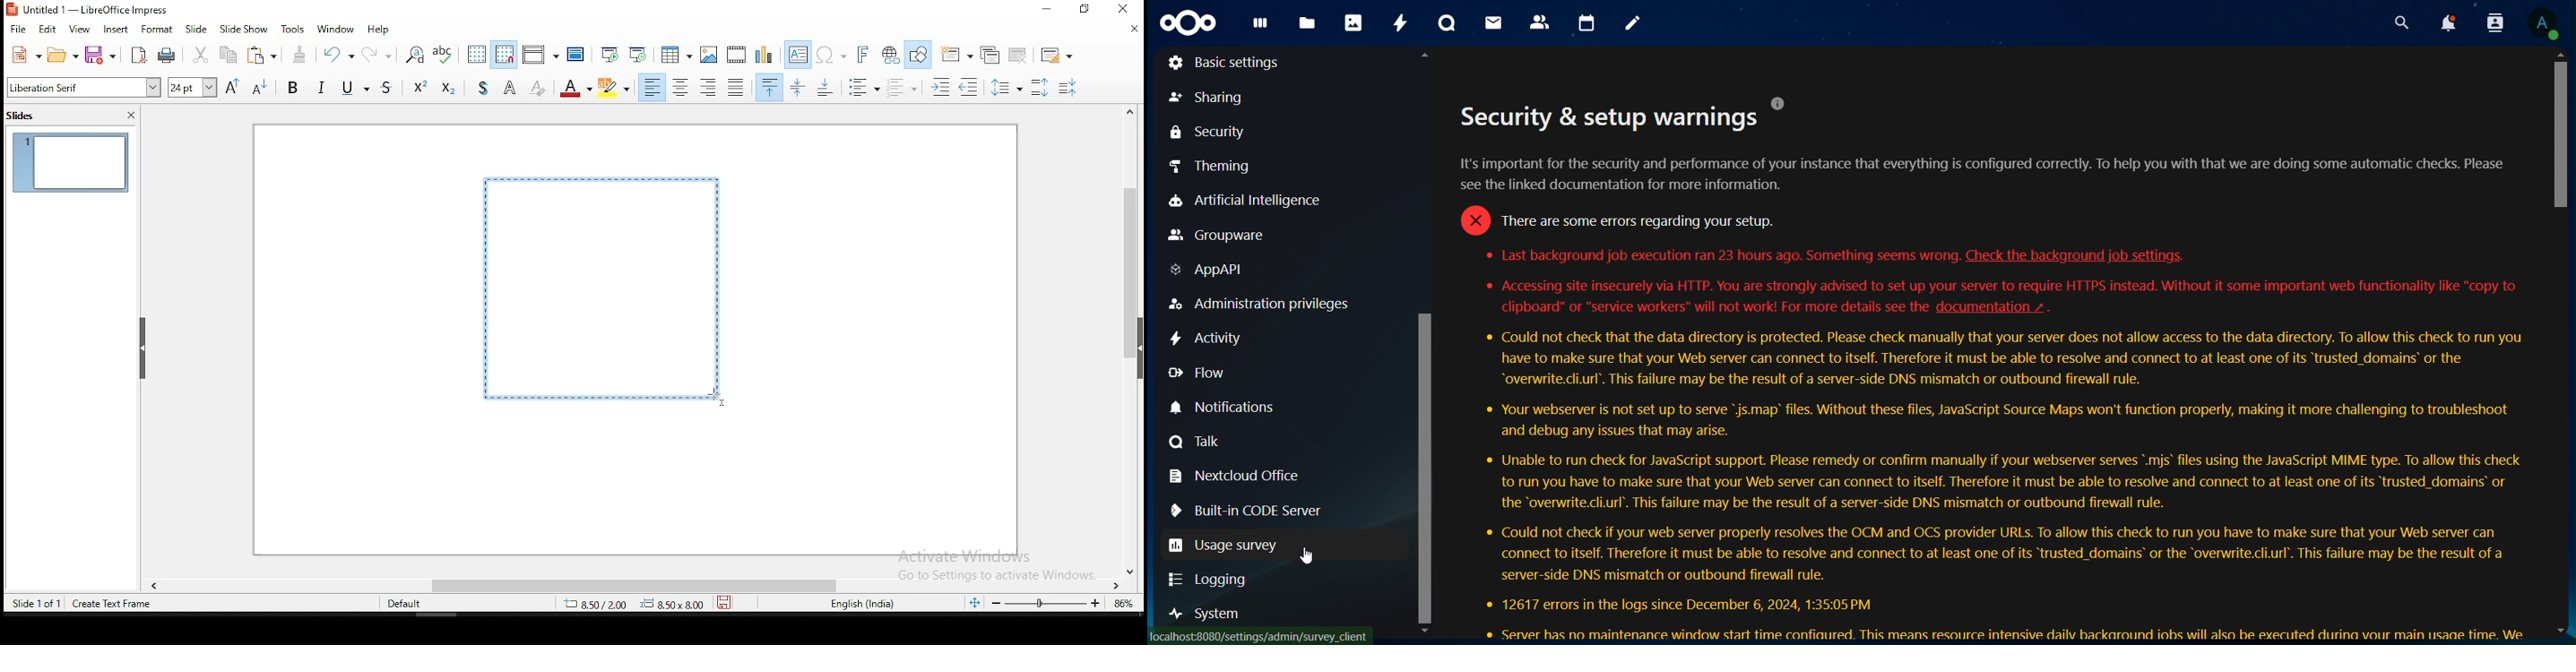 This screenshot has height=672, width=2576. What do you see at coordinates (442, 53) in the screenshot?
I see `spell check` at bounding box center [442, 53].